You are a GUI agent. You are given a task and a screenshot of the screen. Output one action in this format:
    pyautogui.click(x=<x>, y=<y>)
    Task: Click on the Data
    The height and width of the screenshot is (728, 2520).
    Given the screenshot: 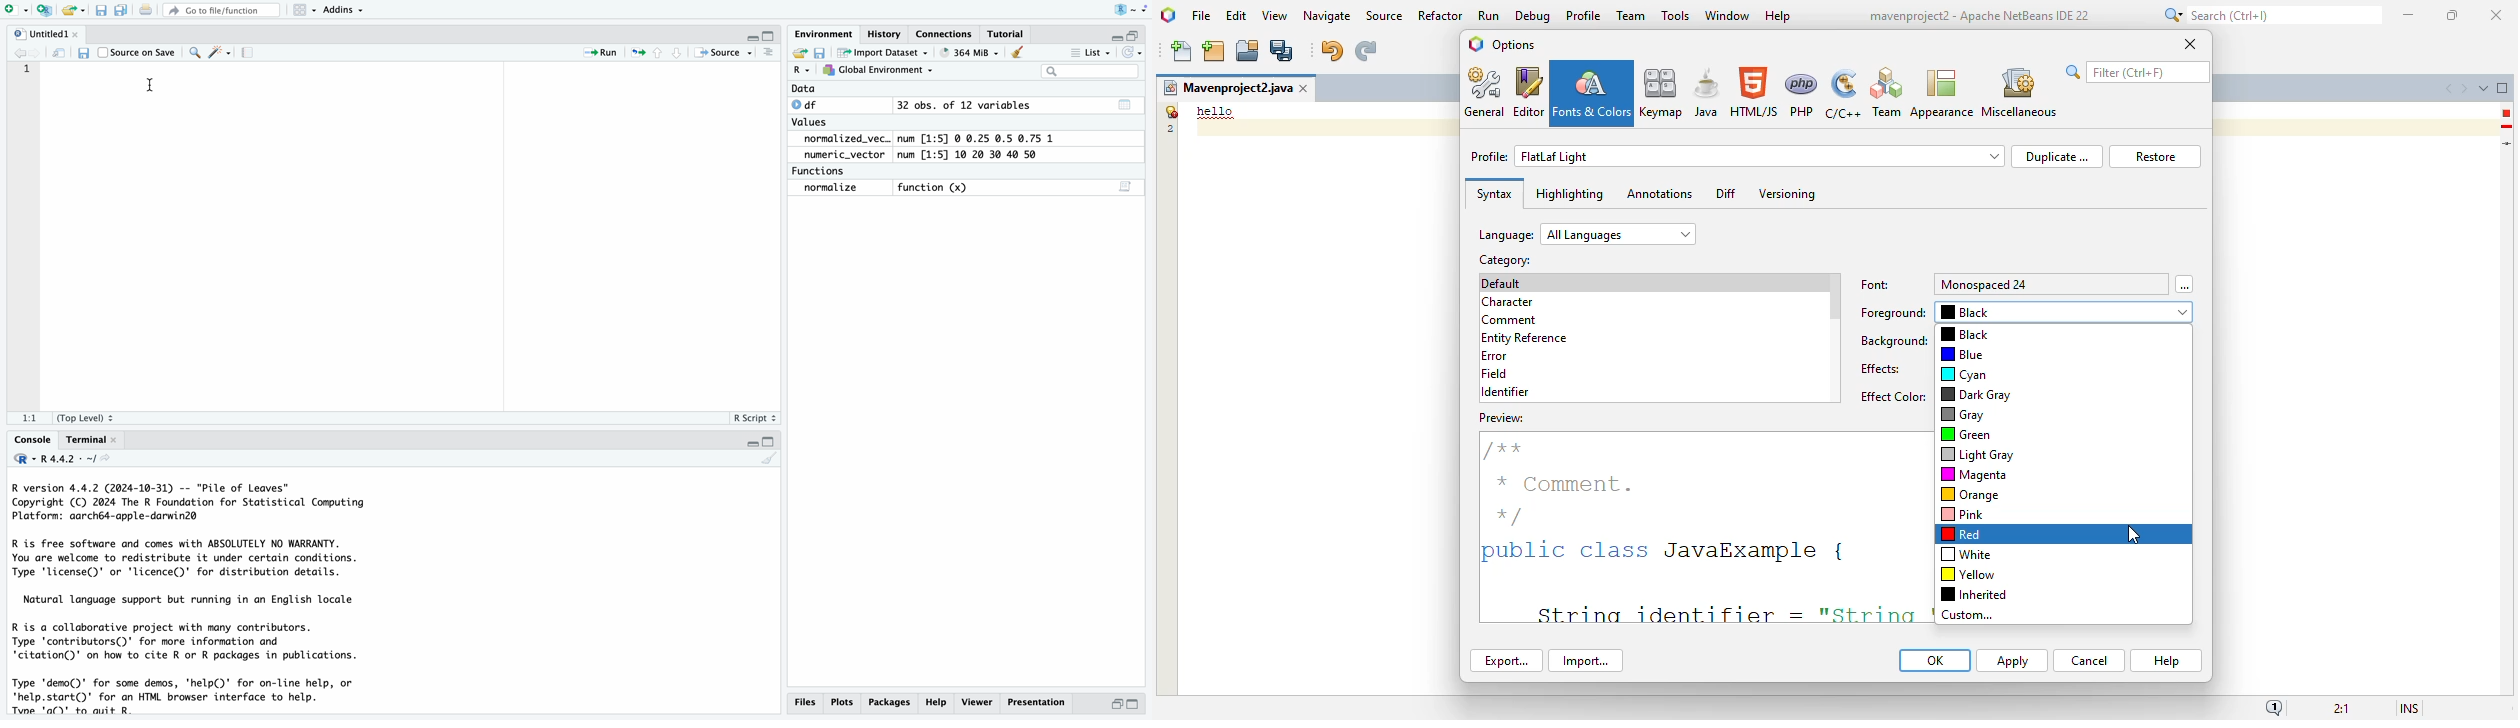 What is the action you would take?
    pyautogui.click(x=804, y=89)
    